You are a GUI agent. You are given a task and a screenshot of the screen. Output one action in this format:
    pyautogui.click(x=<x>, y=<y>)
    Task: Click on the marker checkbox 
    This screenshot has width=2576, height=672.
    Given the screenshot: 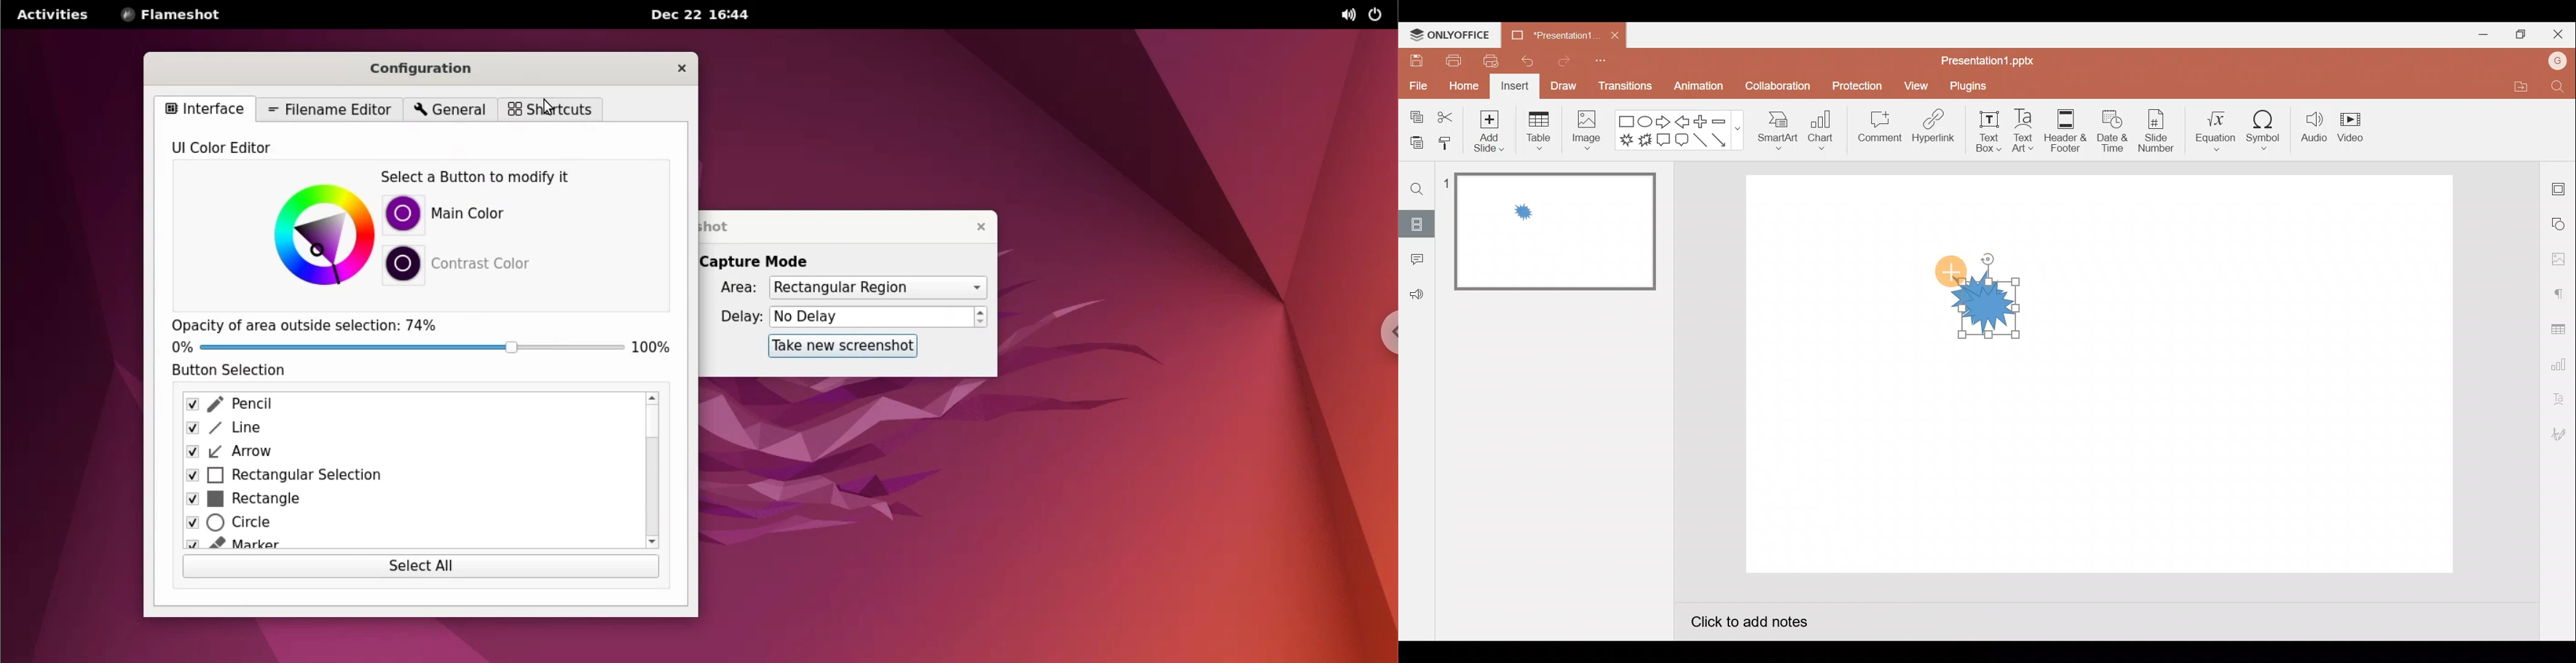 What is the action you would take?
    pyautogui.click(x=409, y=543)
    